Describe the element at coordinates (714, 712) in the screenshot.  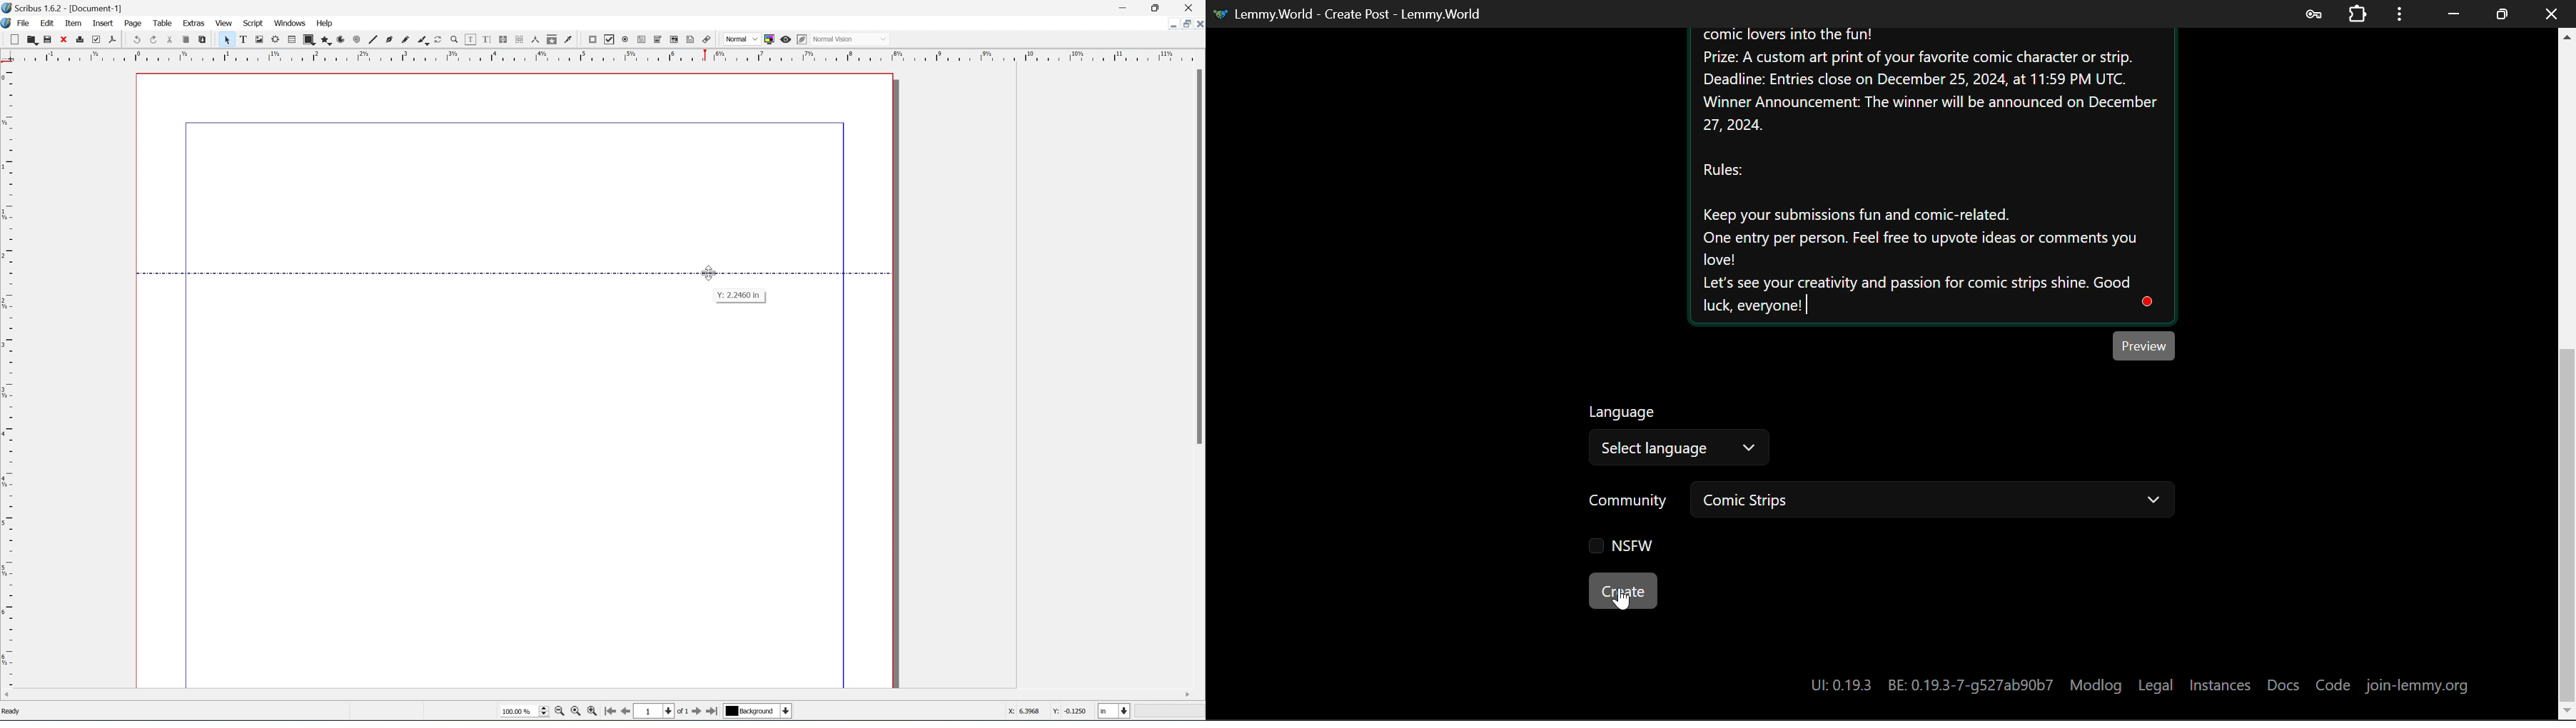
I see `go to last page` at that location.